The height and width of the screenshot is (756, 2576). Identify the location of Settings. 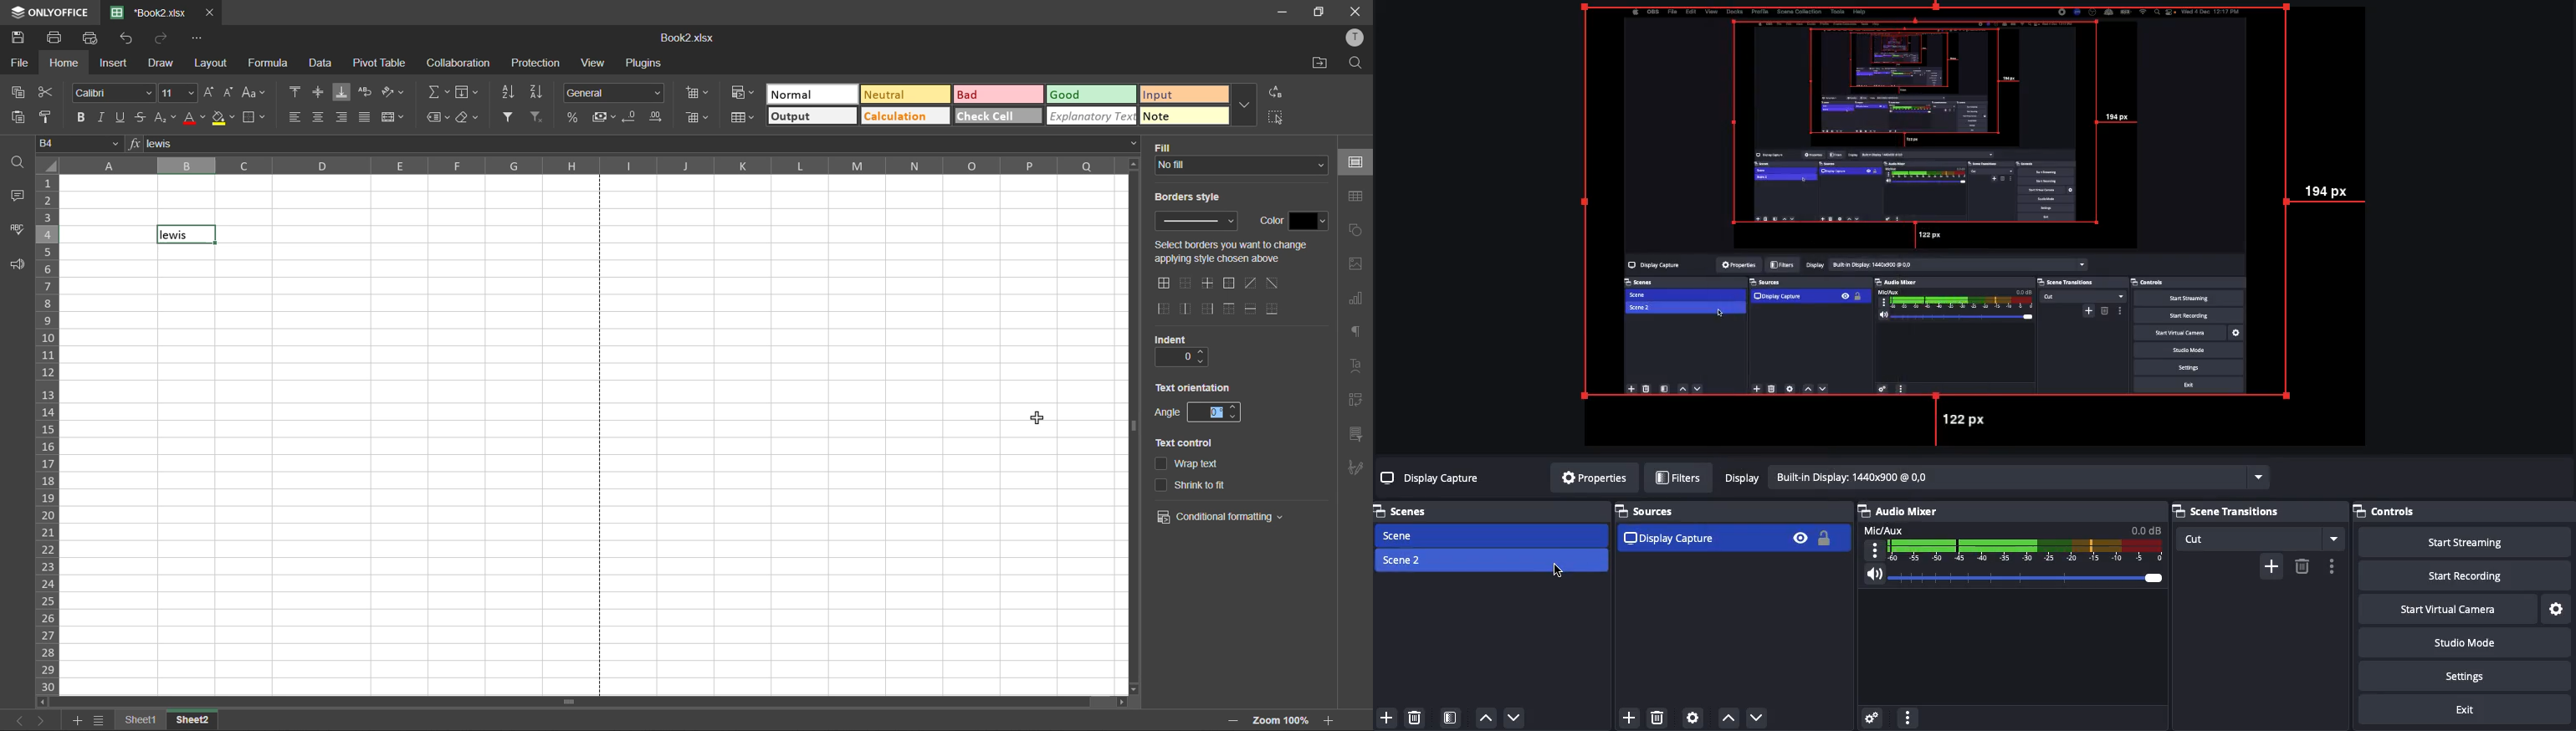
(2463, 675).